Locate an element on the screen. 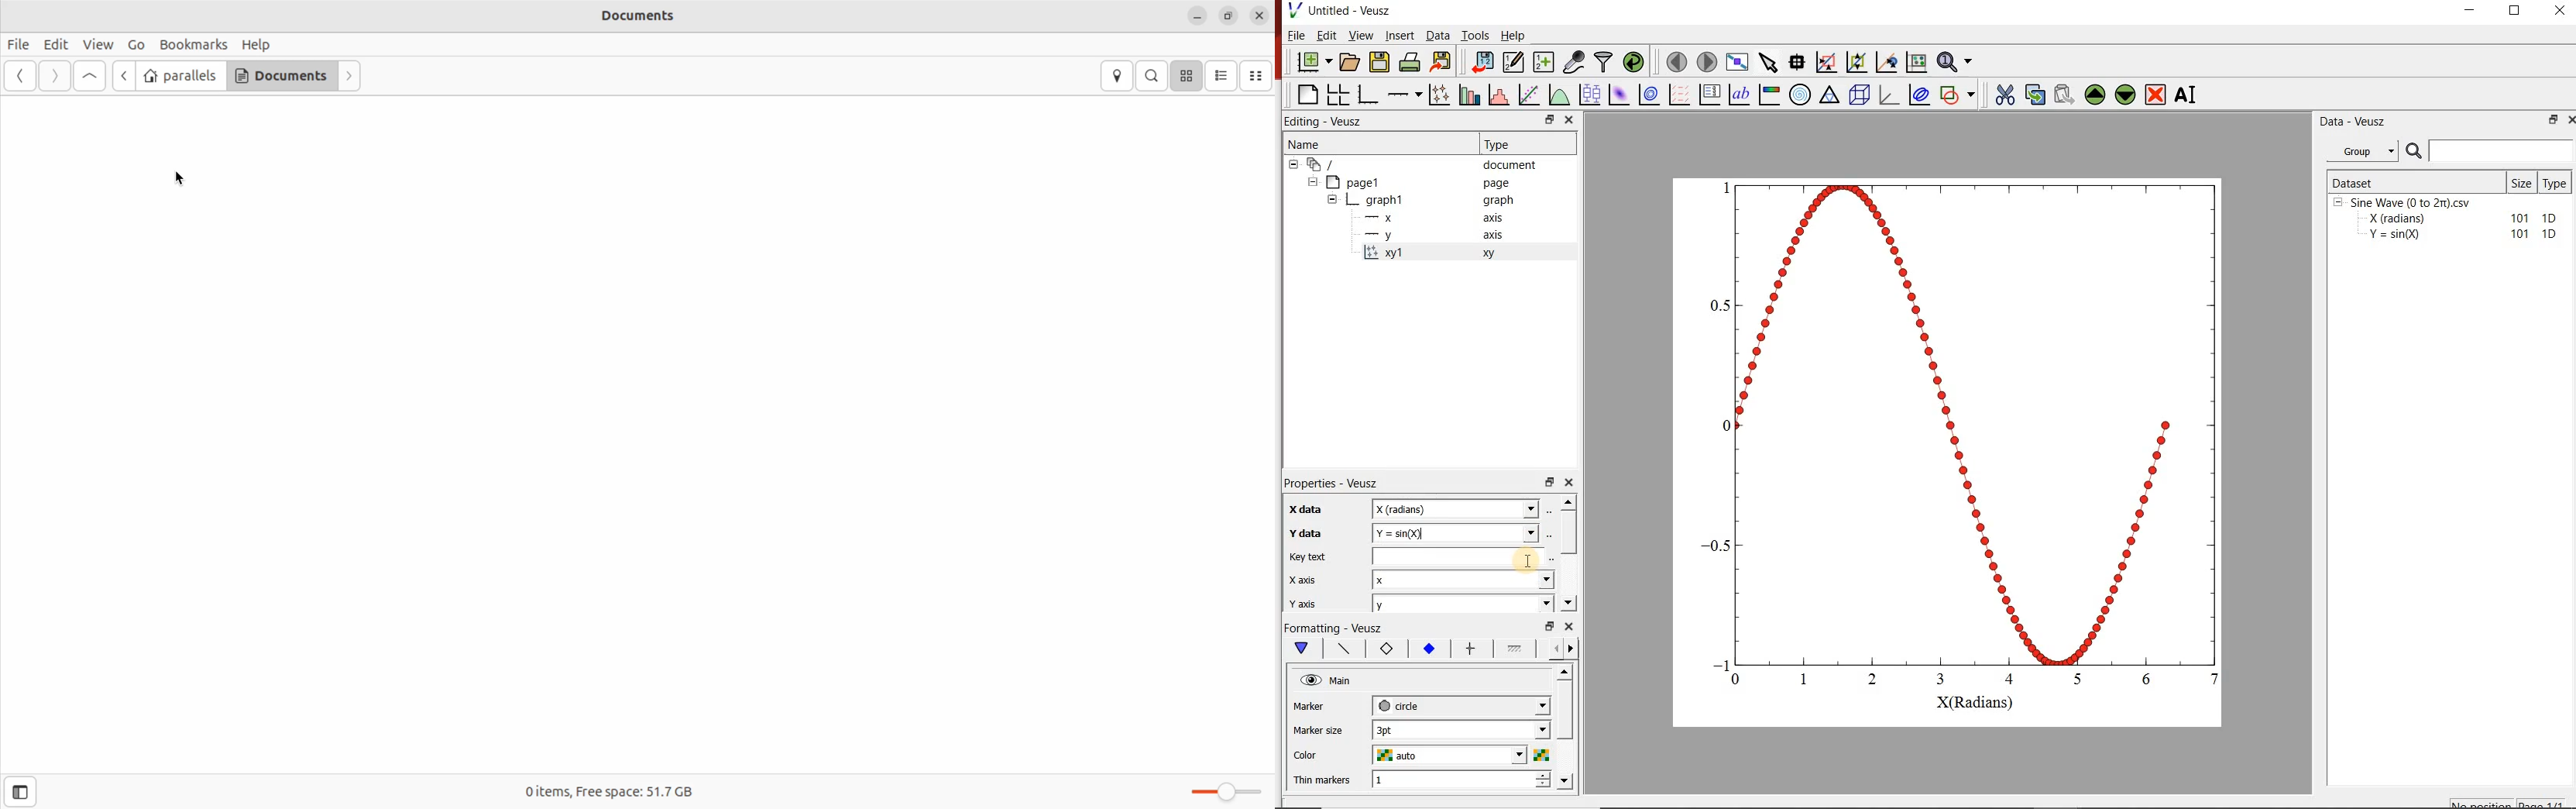 The width and height of the screenshot is (2576, 812). resize is located at coordinates (1228, 16).